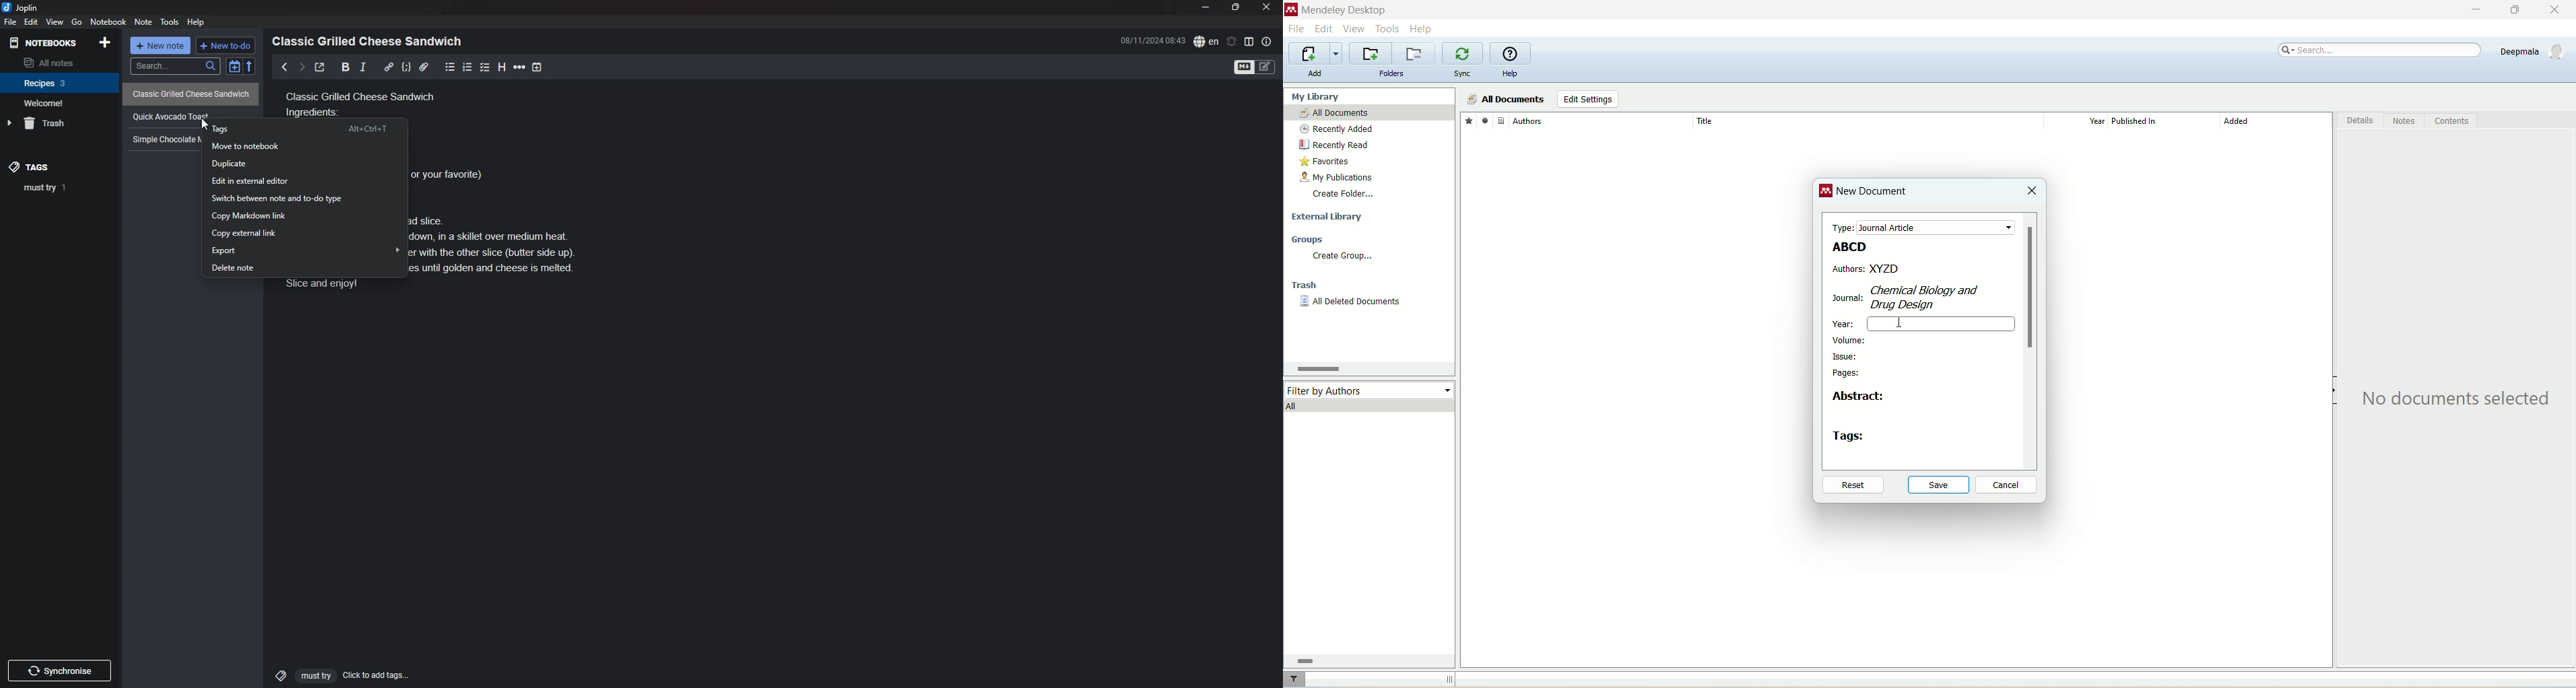 This screenshot has height=700, width=2576. What do you see at coordinates (63, 187) in the screenshot?
I see `tag` at bounding box center [63, 187].